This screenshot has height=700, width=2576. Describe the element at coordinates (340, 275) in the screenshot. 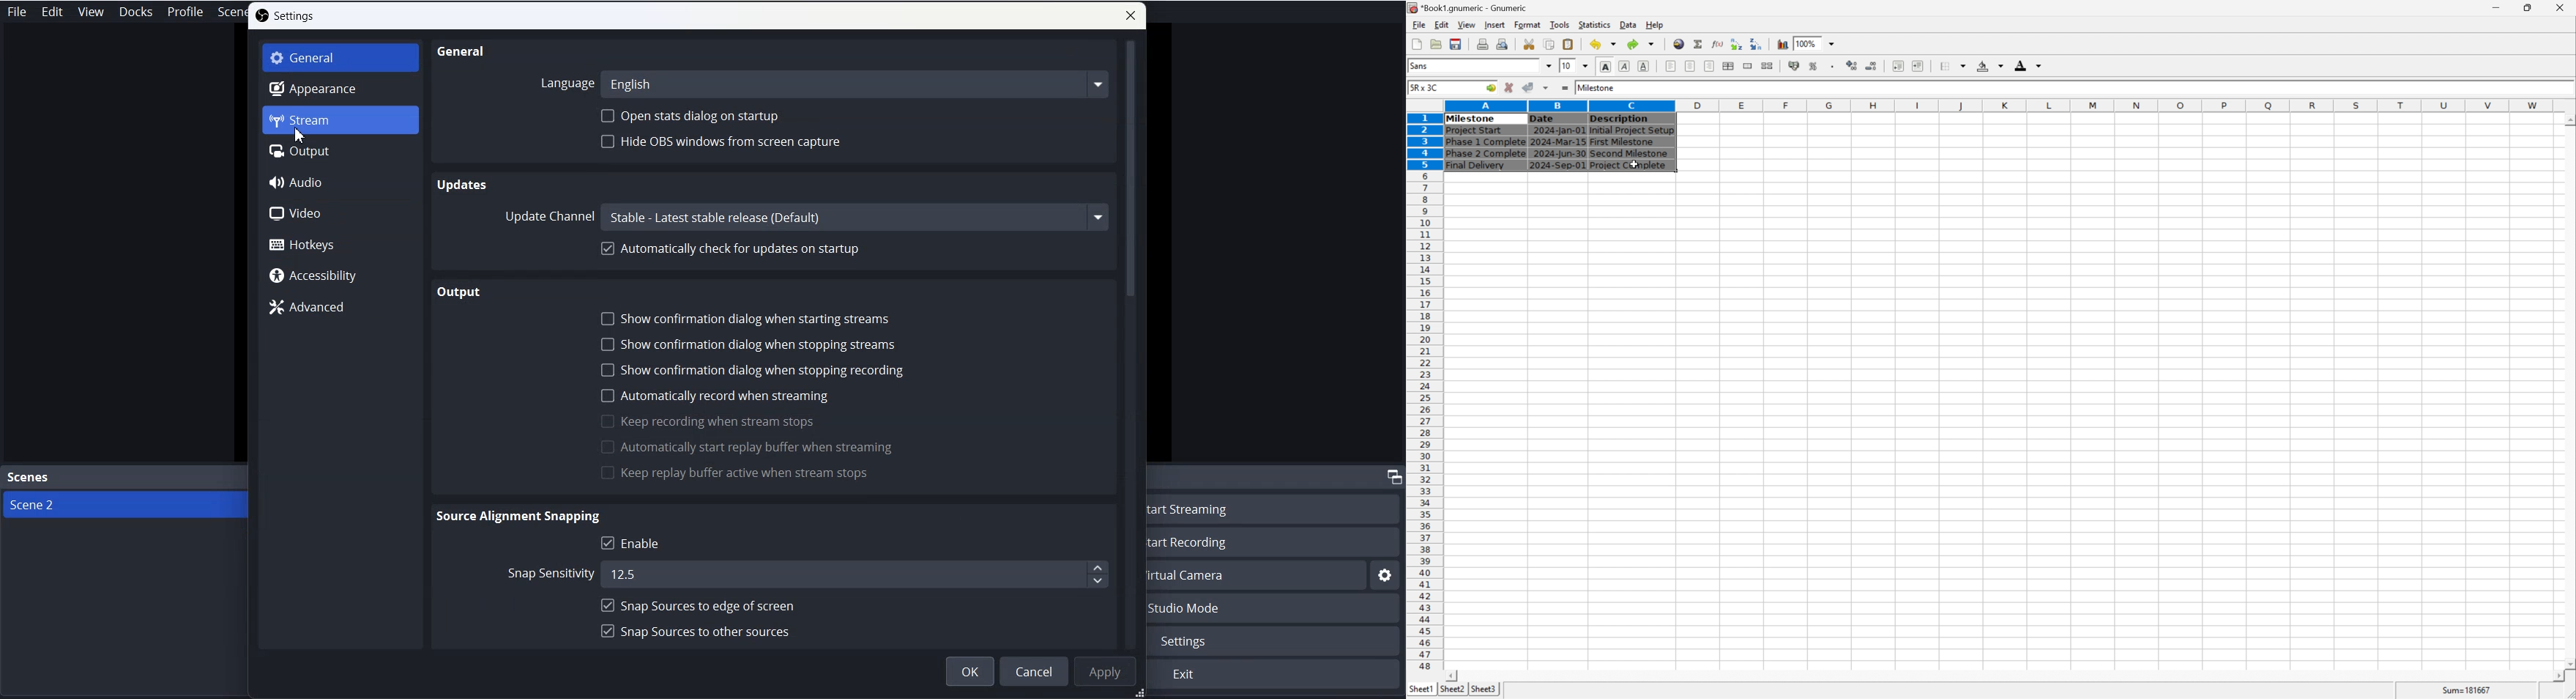

I see `Accessibility` at that location.